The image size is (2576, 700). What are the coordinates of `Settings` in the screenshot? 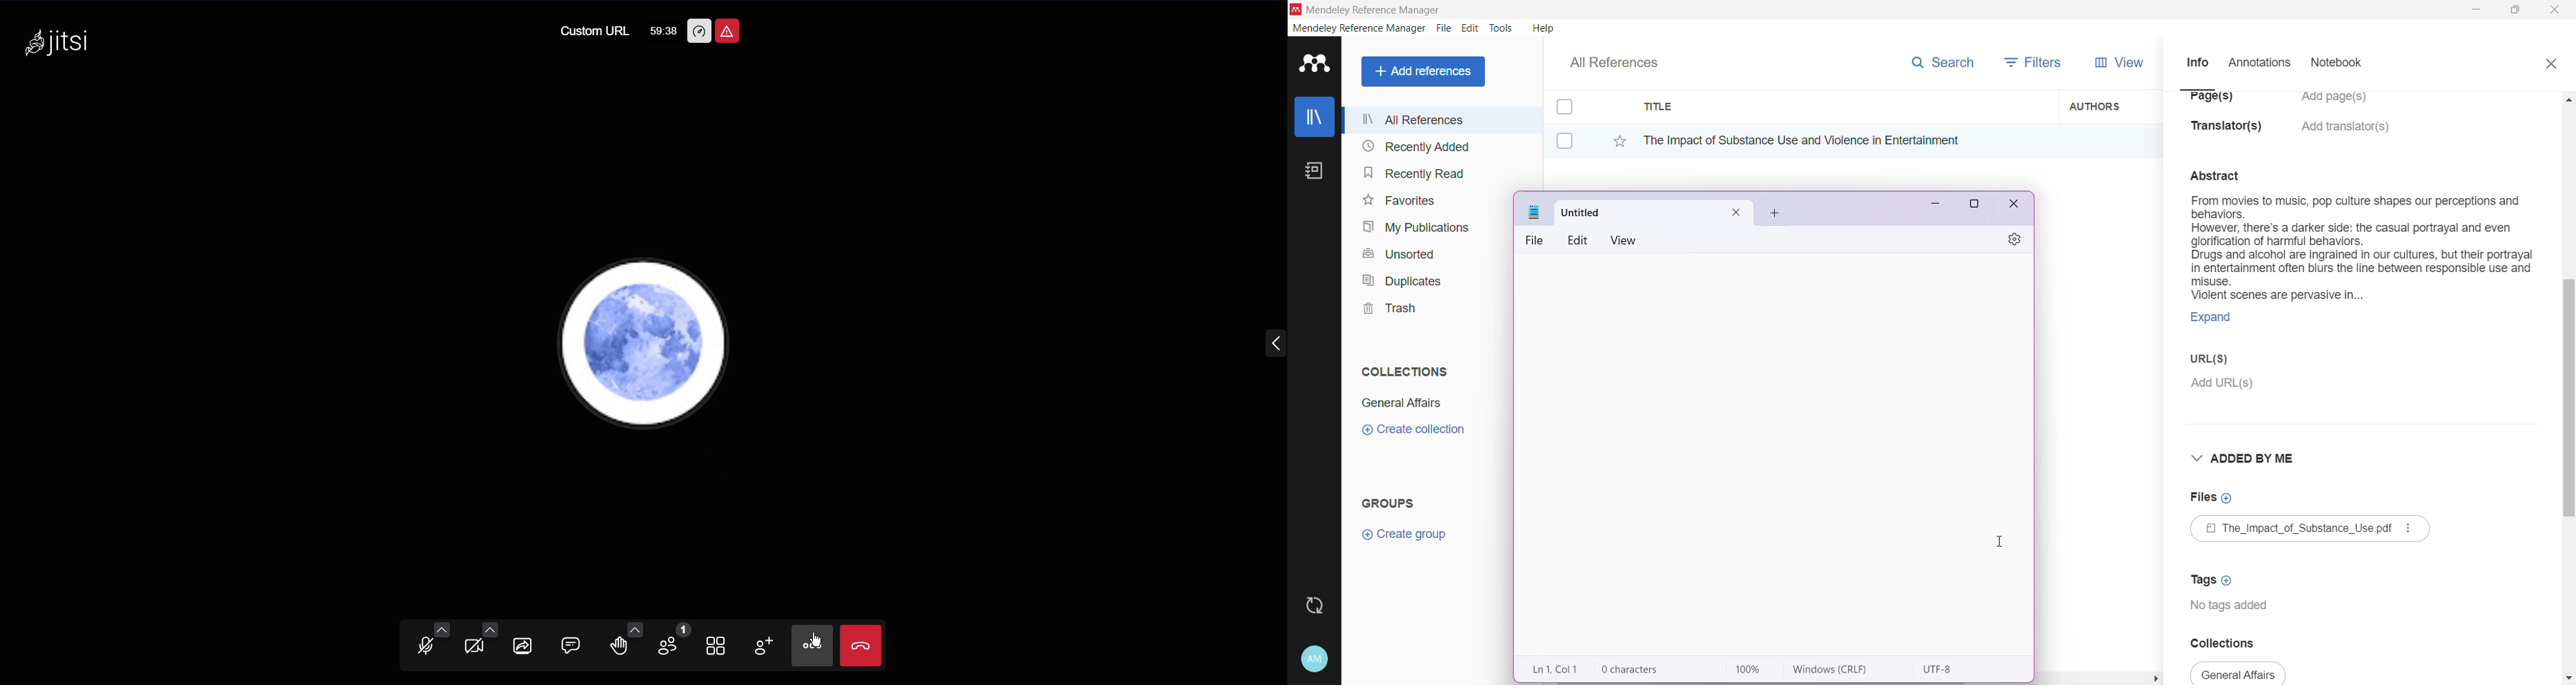 It's located at (2009, 240).